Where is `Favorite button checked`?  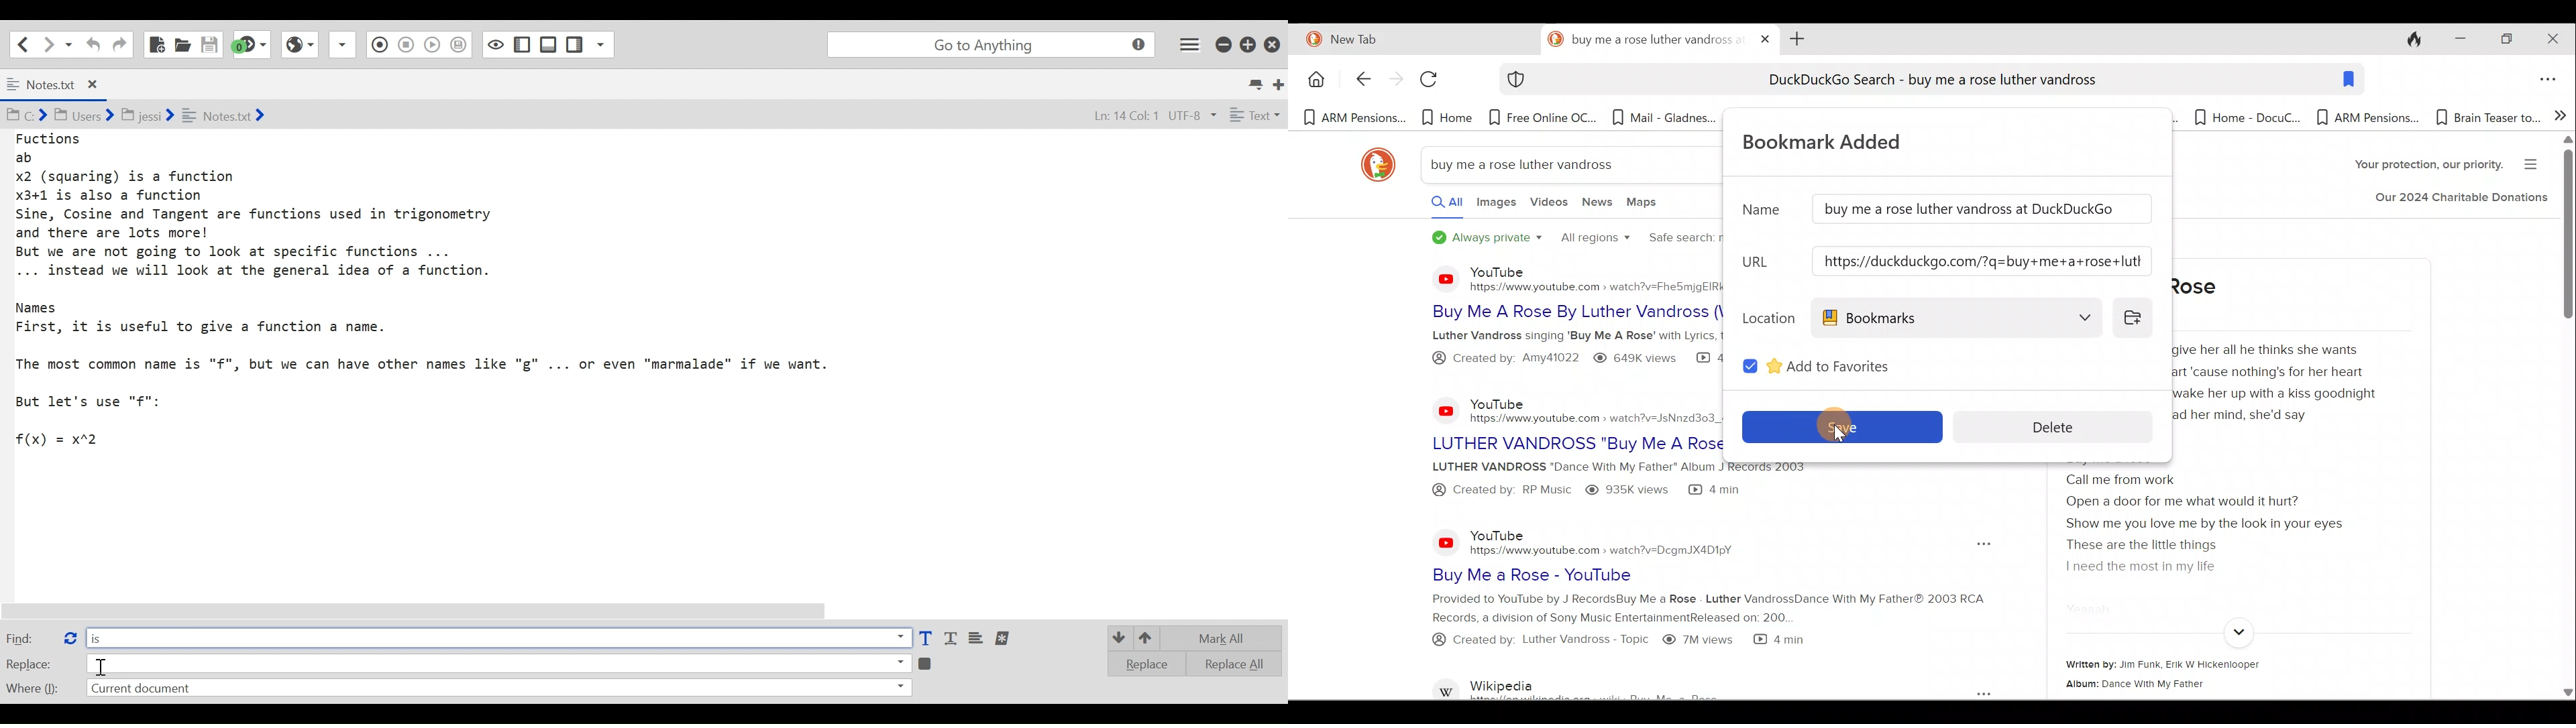
Favorite button checked is located at coordinates (1750, 365).